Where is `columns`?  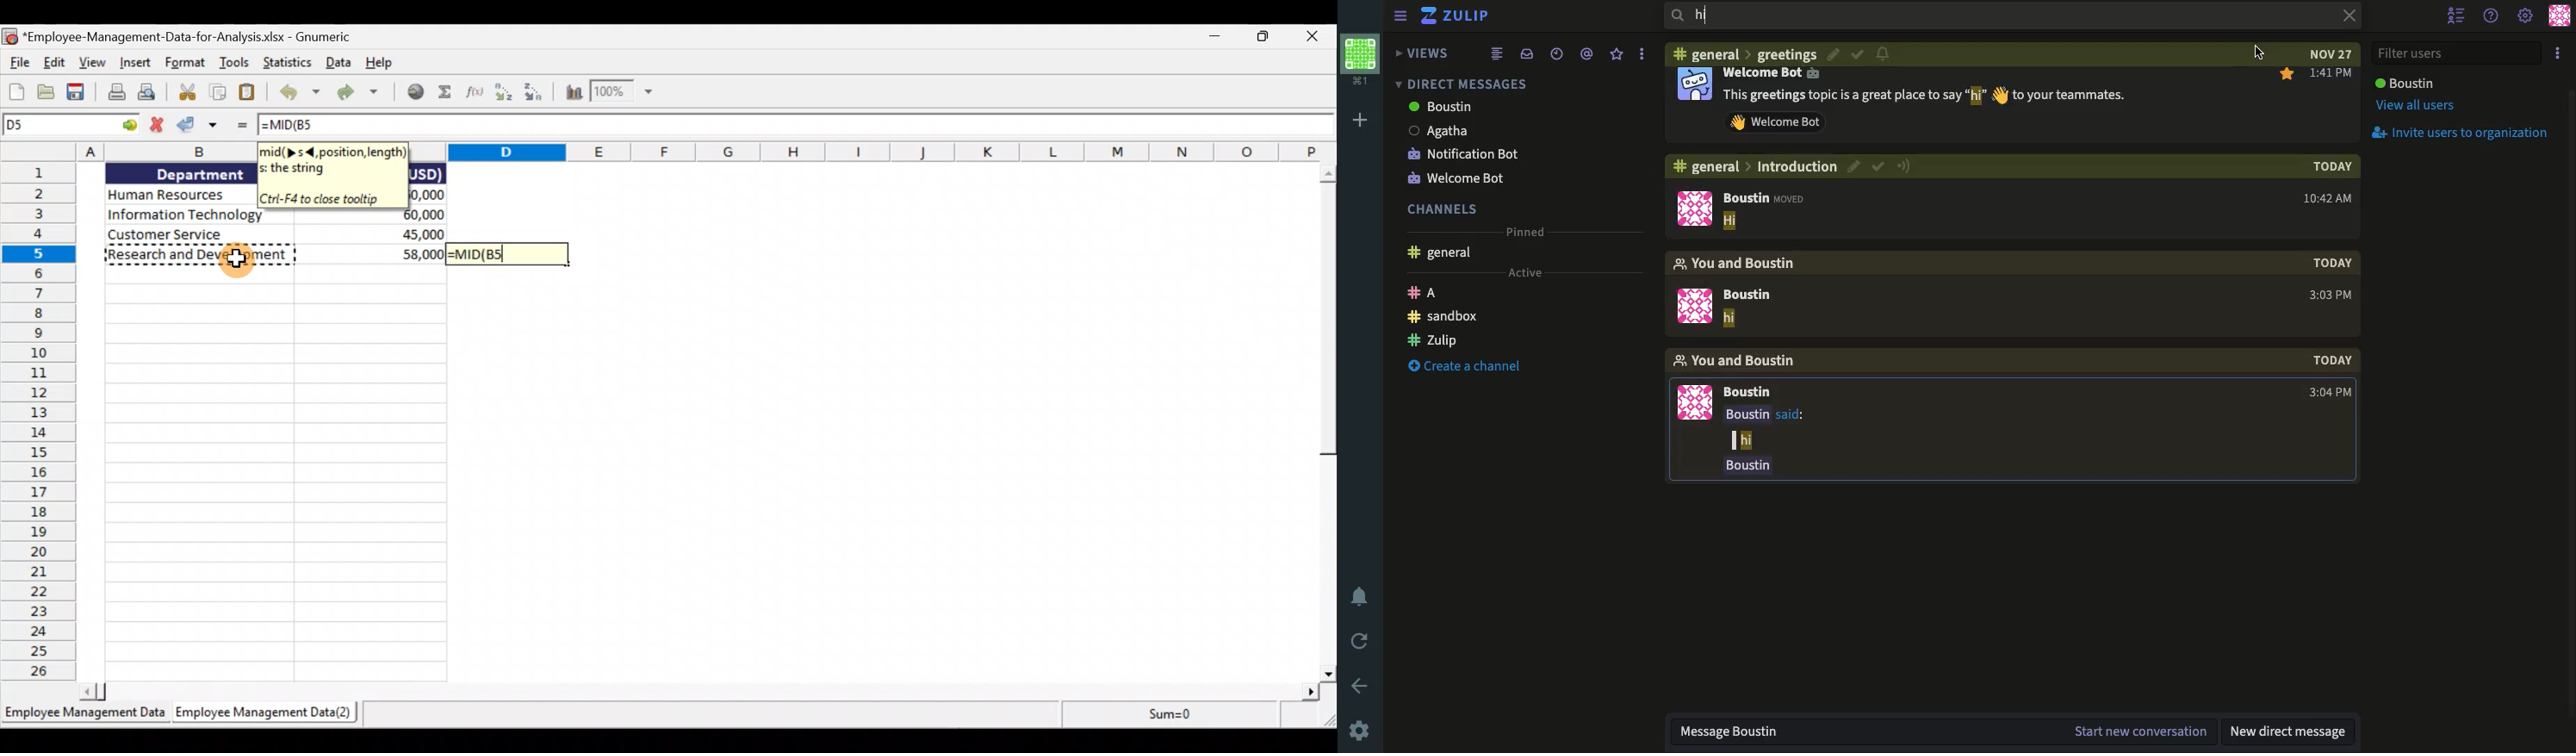 columns is located at coordinates (868, 151).